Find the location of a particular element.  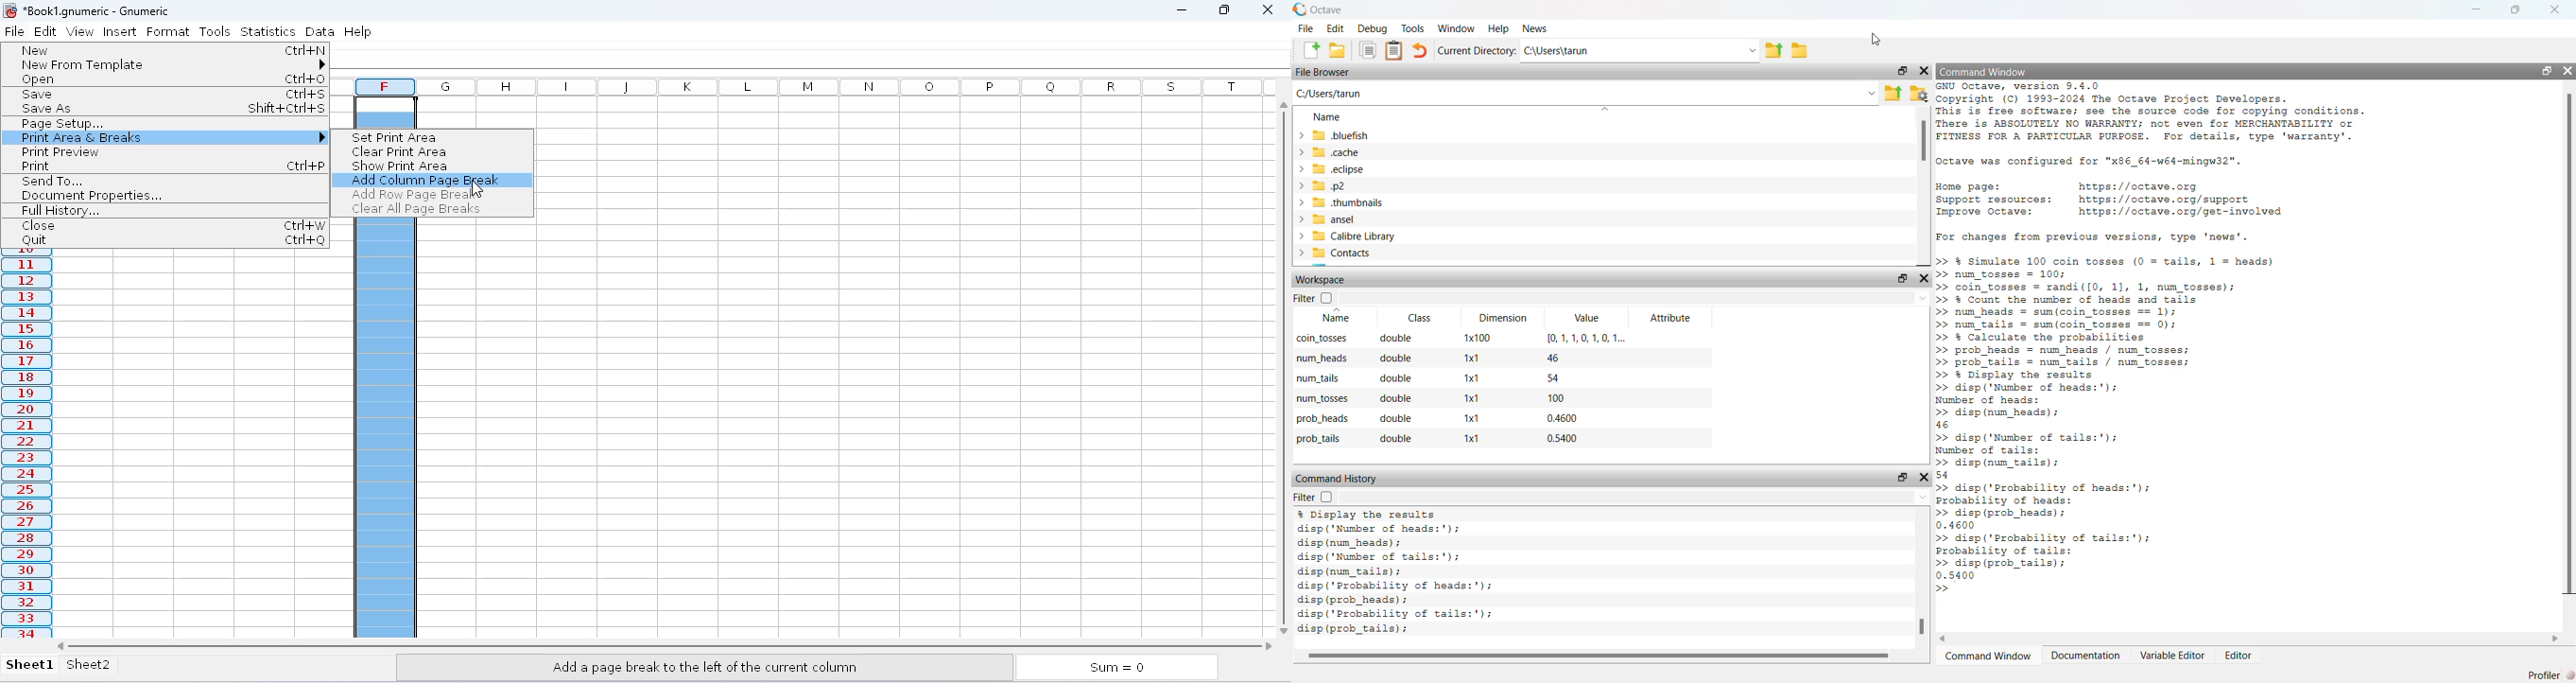

print area & breaks is located at coordinates (169, 137).